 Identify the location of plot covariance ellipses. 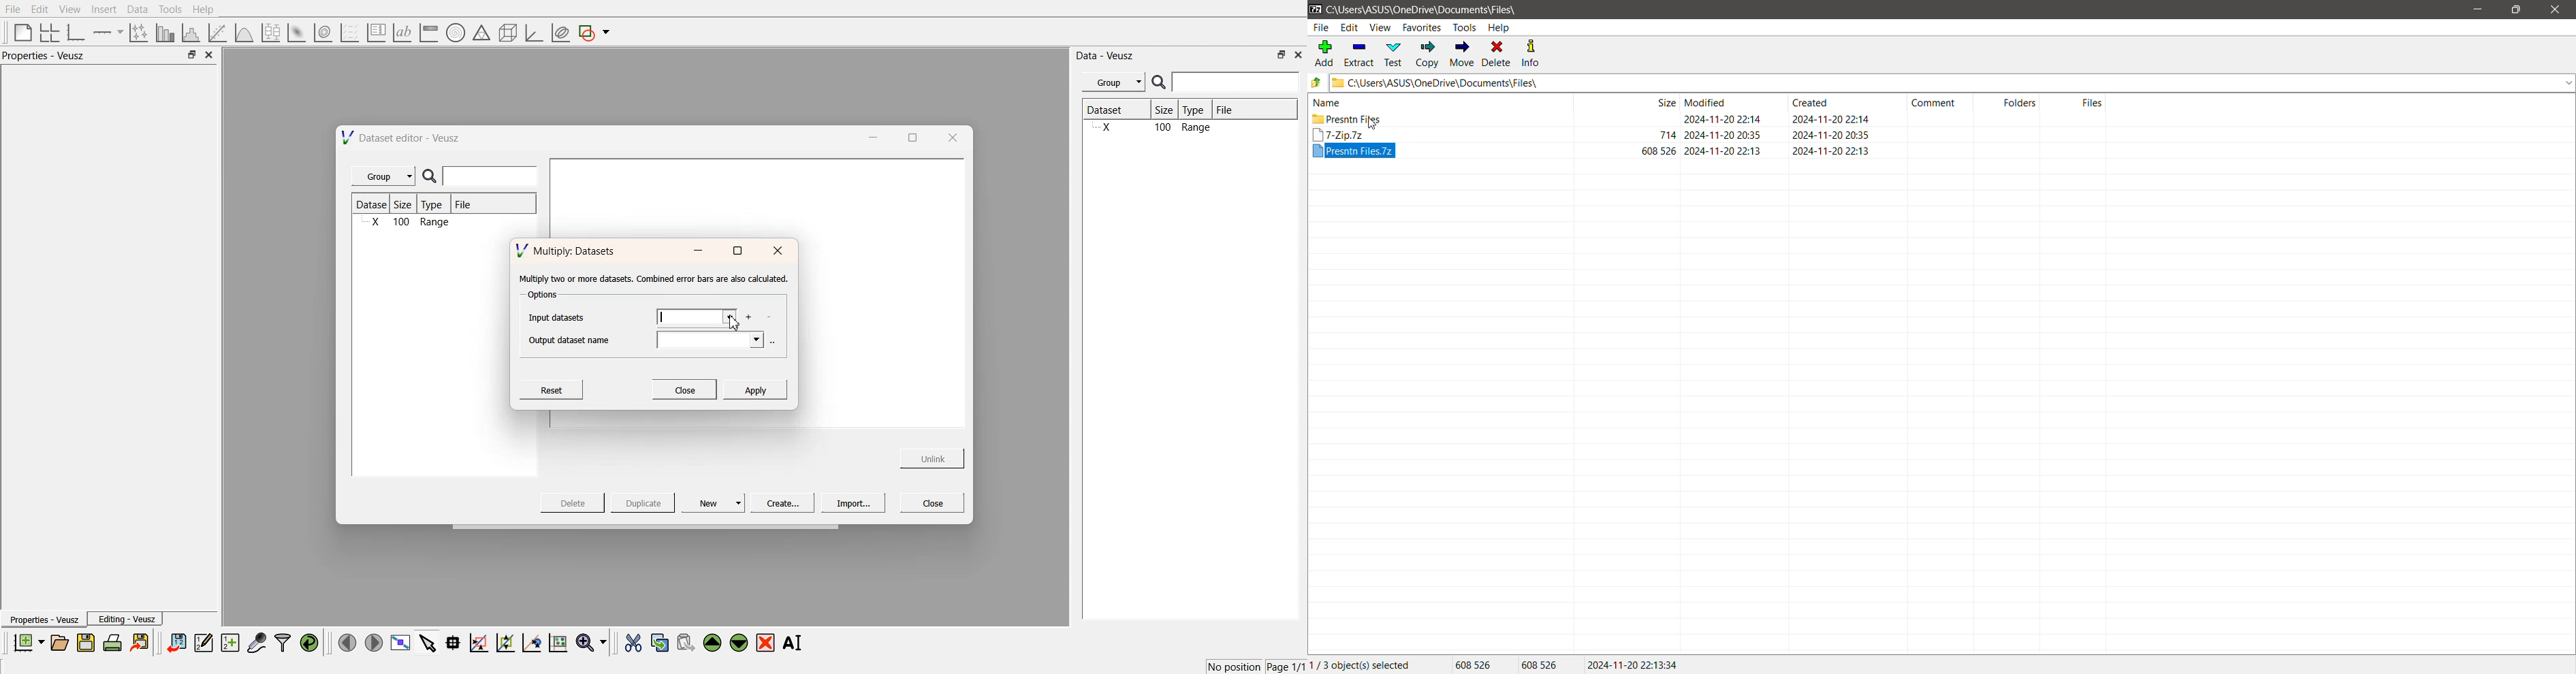
(560, 33).